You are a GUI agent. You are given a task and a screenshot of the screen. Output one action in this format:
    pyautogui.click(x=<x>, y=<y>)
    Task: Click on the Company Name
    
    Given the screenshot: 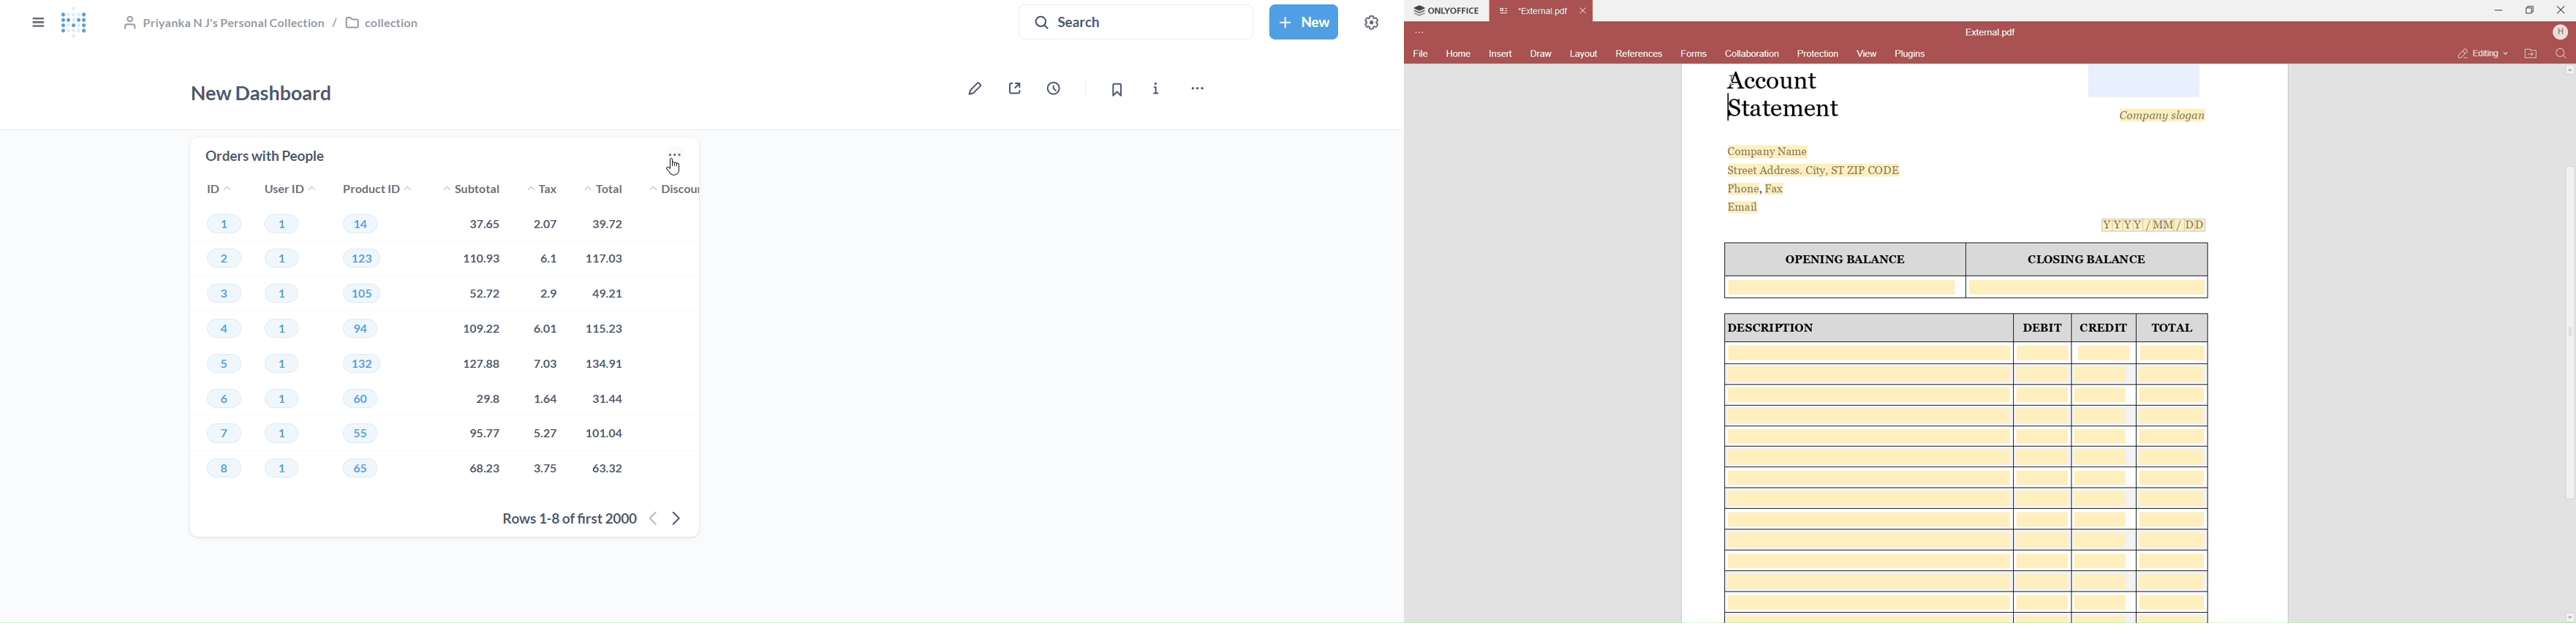 What is the action you would take?
    pyautogui.click(x=1769, y=151)
    